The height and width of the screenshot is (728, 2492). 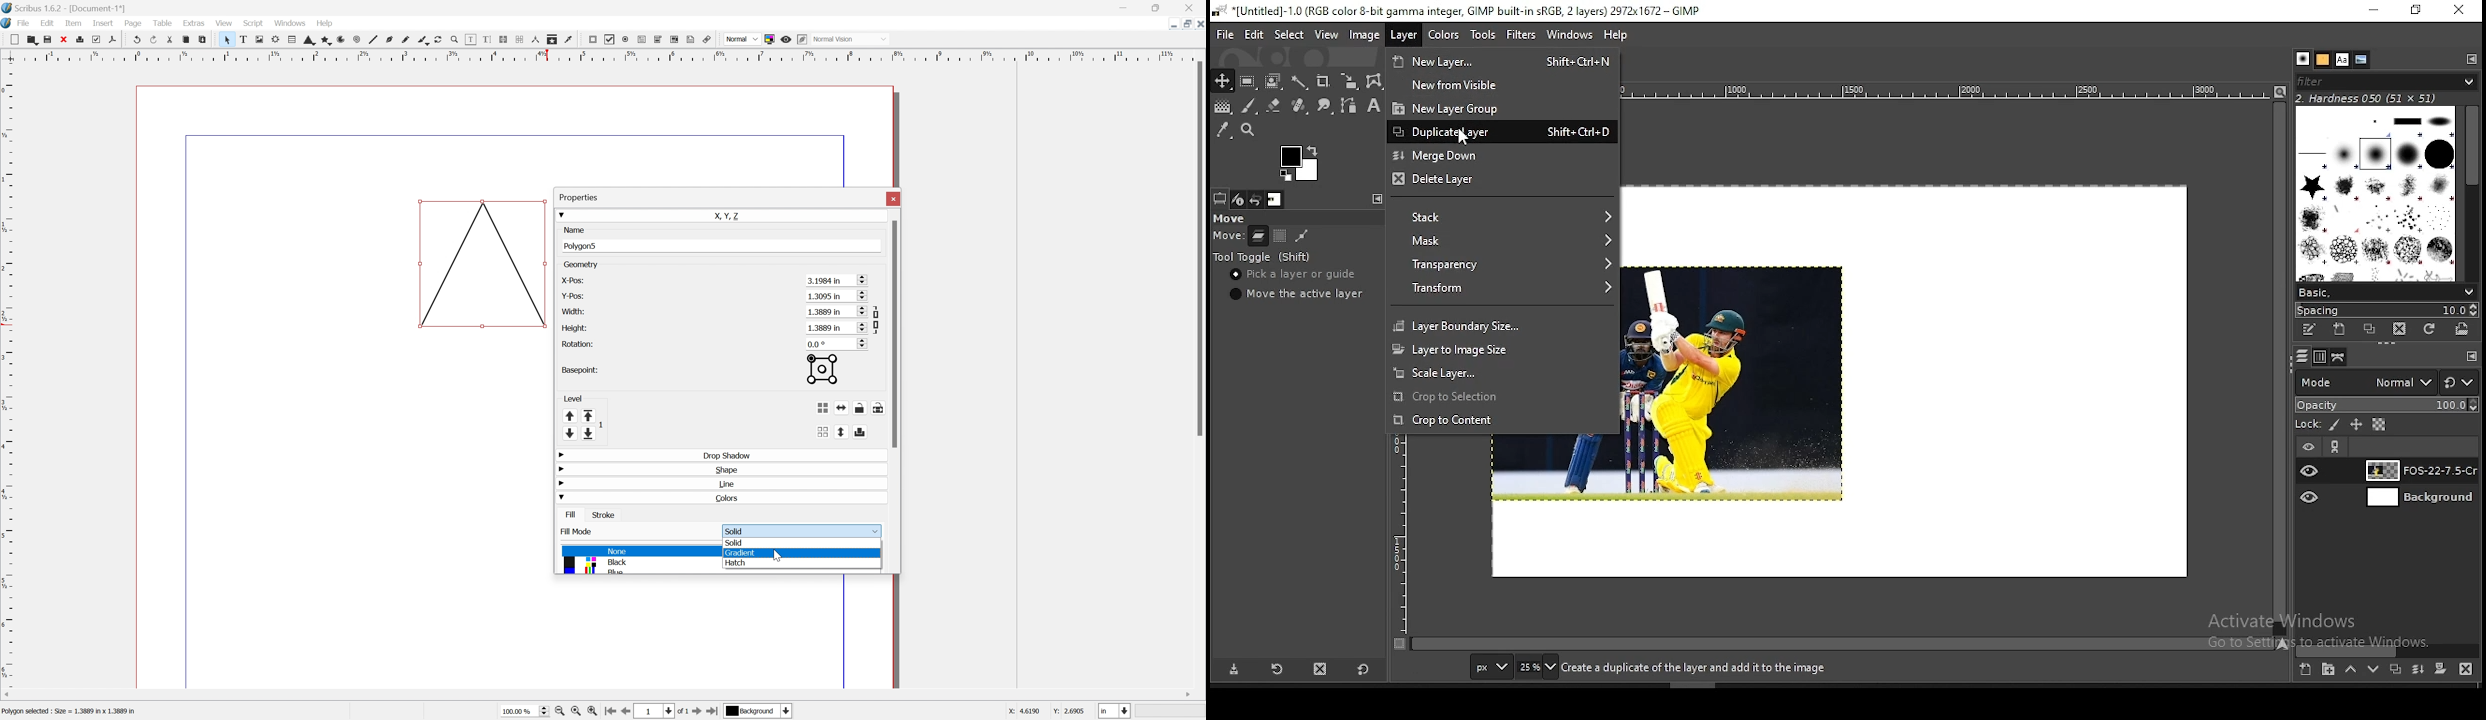 I want to click on Calligraphic lines, so click(x=425, y=41).